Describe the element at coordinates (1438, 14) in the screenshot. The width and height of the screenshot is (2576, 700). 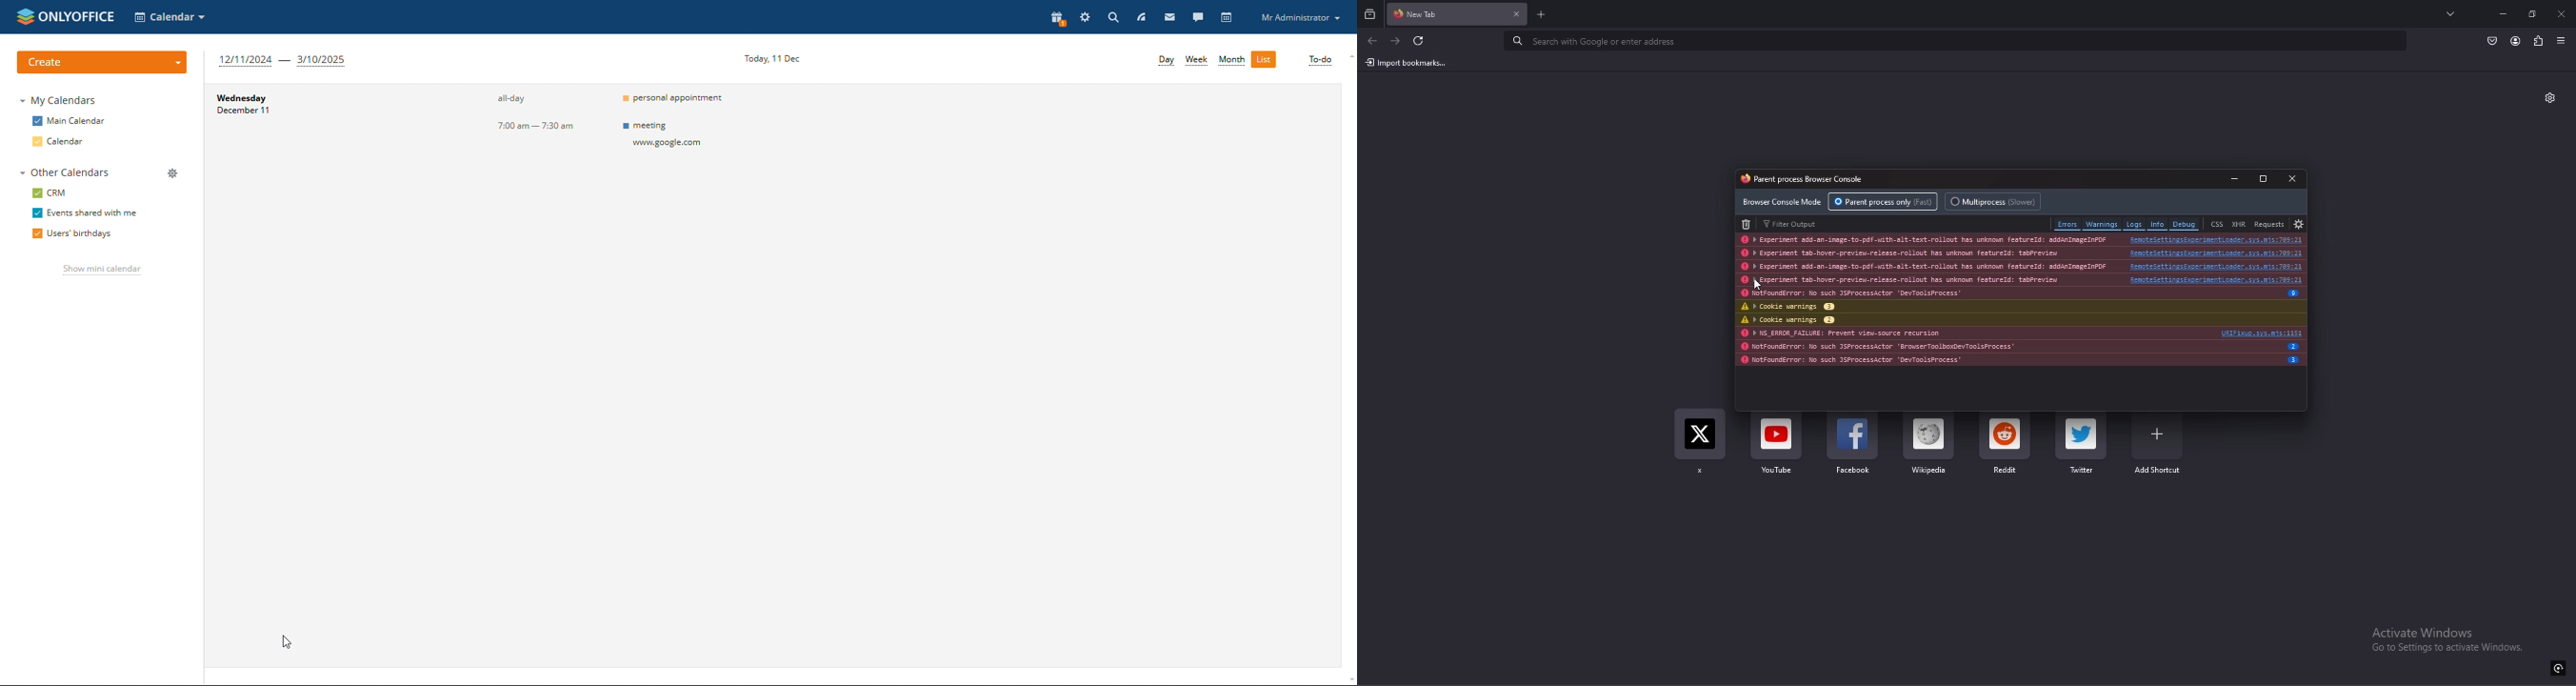
I see `tab` at that location.